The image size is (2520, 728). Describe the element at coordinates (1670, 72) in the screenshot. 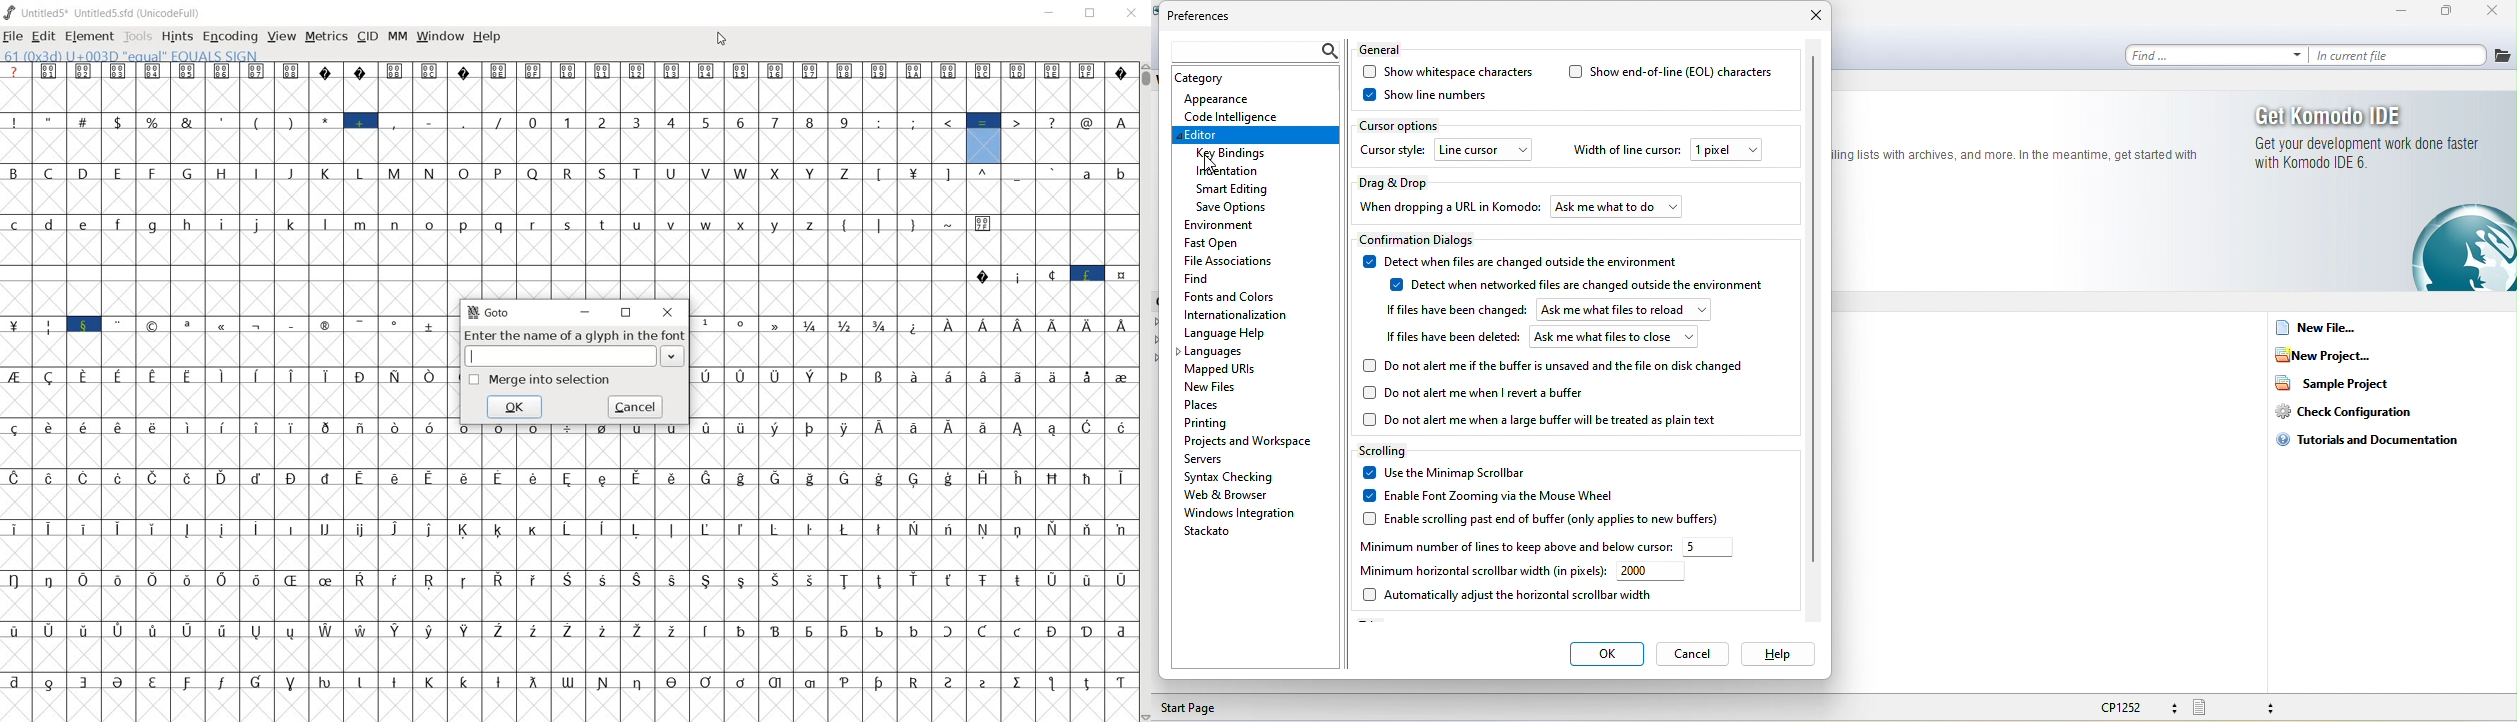

I see `show end of line characters` at that location.